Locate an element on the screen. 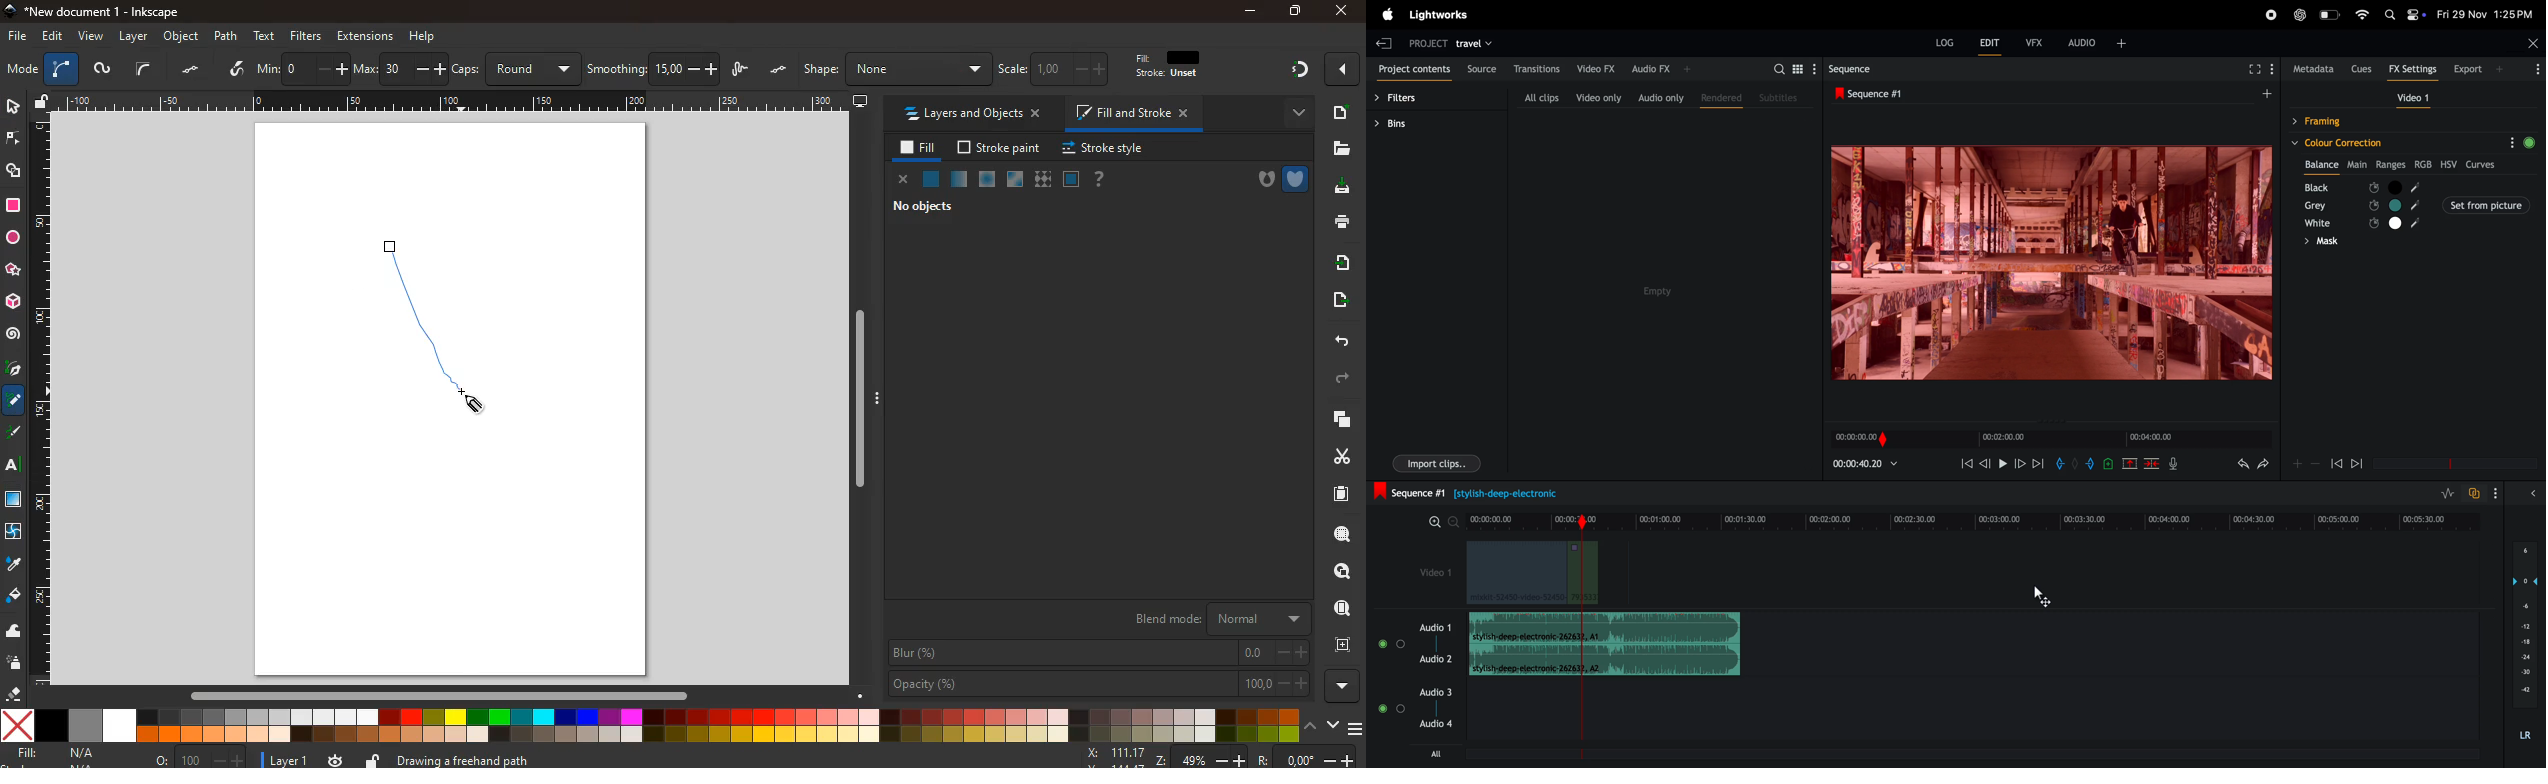 Image resolution: width=2548 pixels, height=784 pixels. video fx is located at coordinates (1596, 69).